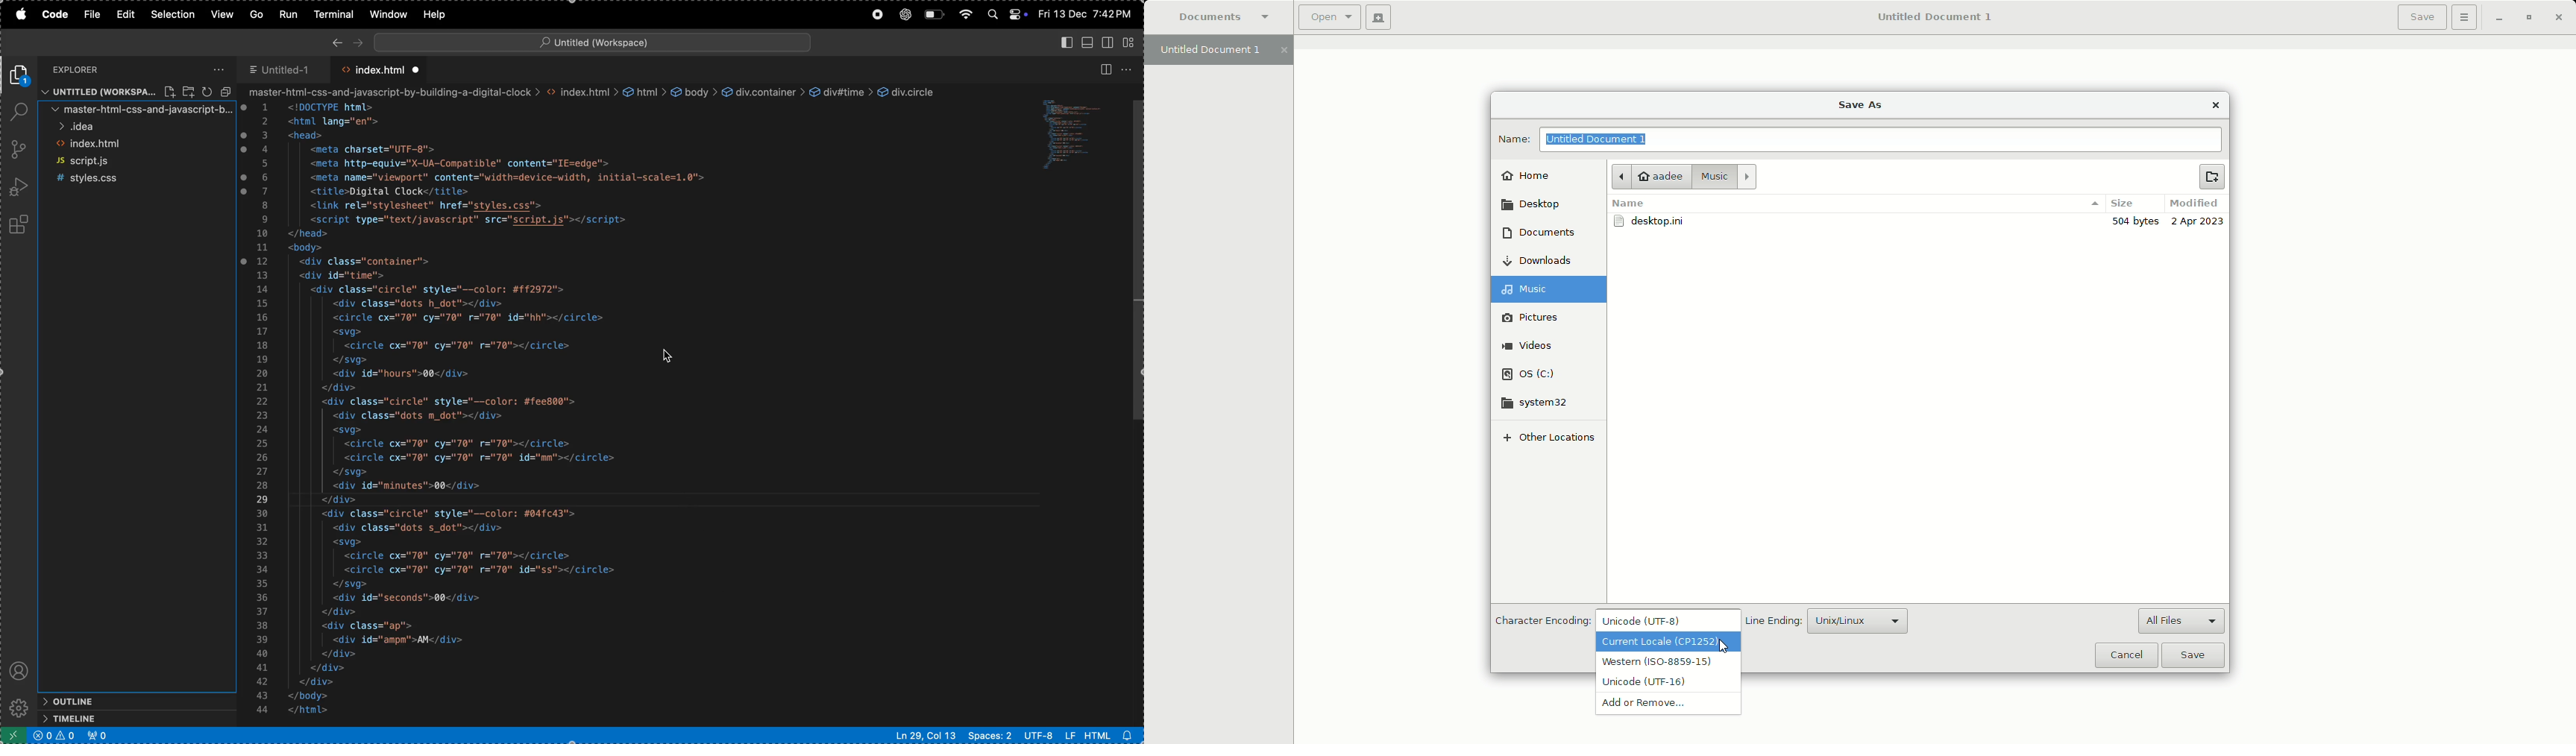 Image resolution: width=2576 pixels, height=756 pixels. I want to click on date and time, so click(1086, 14).